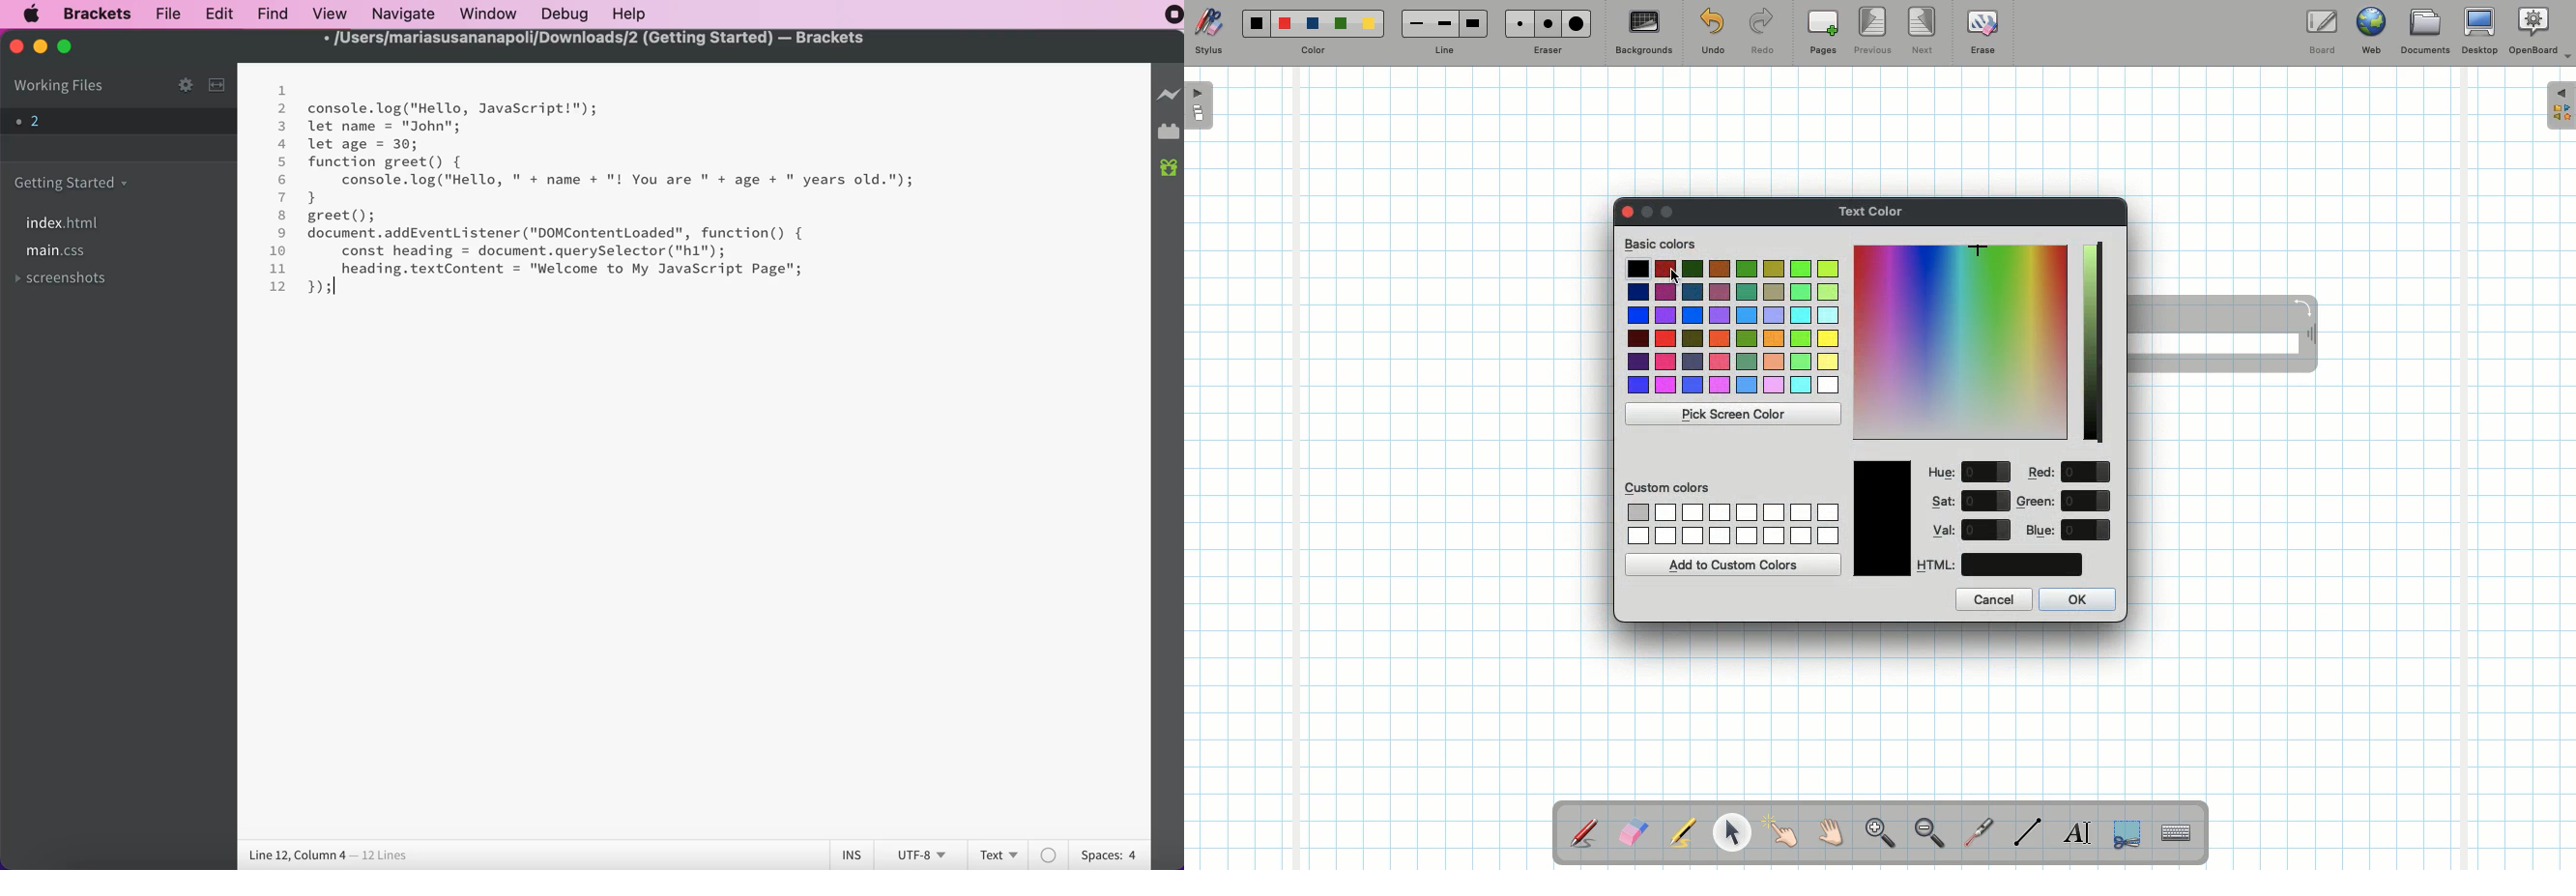 This screenshot has width=2576, height=896. What do you see at coordinates (2540, 31) in the screenshot?
I see `OpenBoard` at bounding box center [2540, 31].